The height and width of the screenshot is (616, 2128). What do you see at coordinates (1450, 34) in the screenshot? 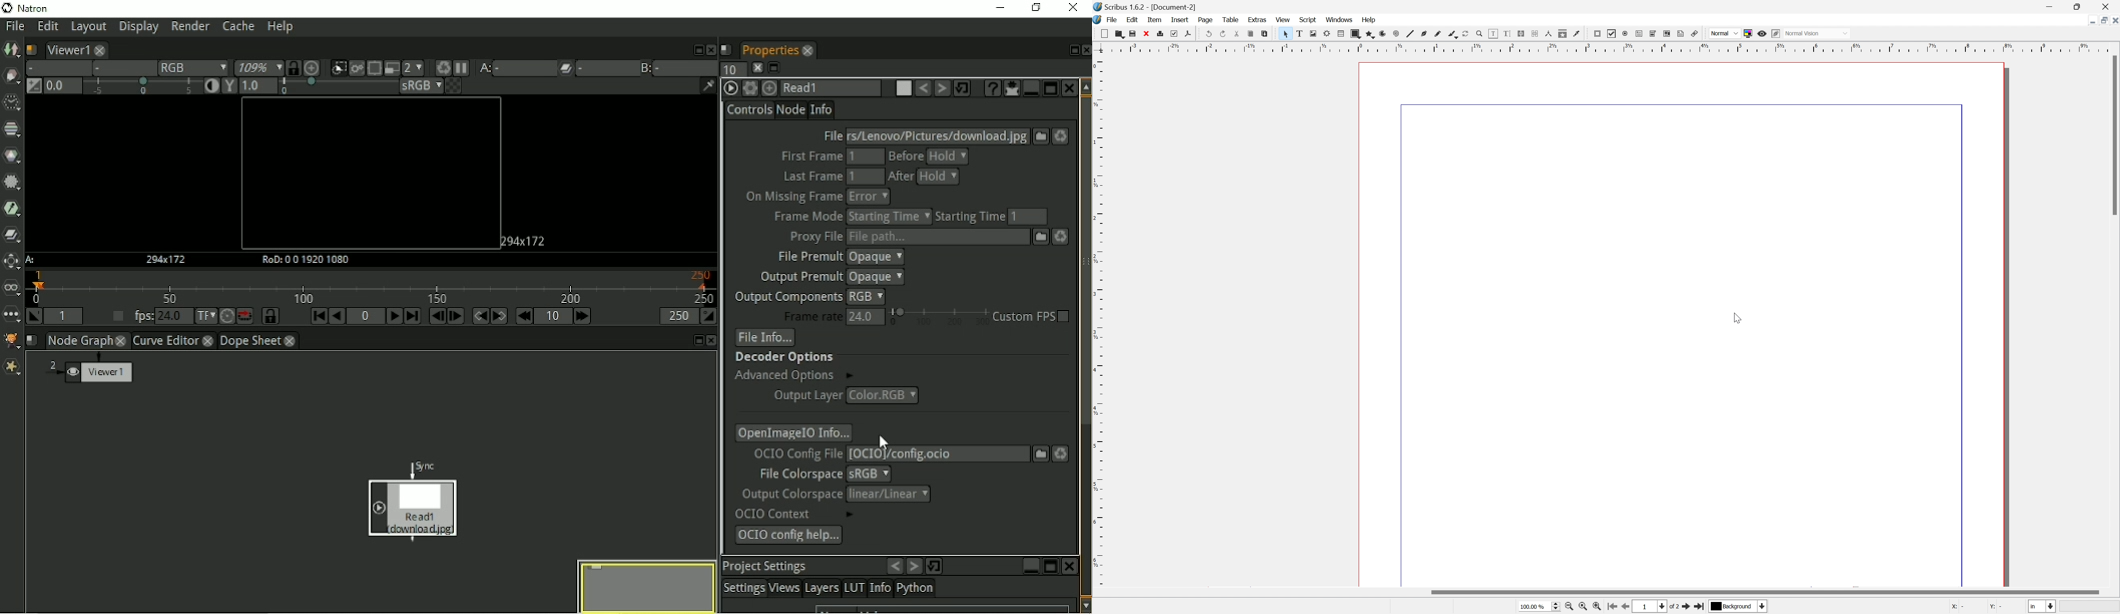
I see `Calligraphic view` at bounding box center [1450, 34].